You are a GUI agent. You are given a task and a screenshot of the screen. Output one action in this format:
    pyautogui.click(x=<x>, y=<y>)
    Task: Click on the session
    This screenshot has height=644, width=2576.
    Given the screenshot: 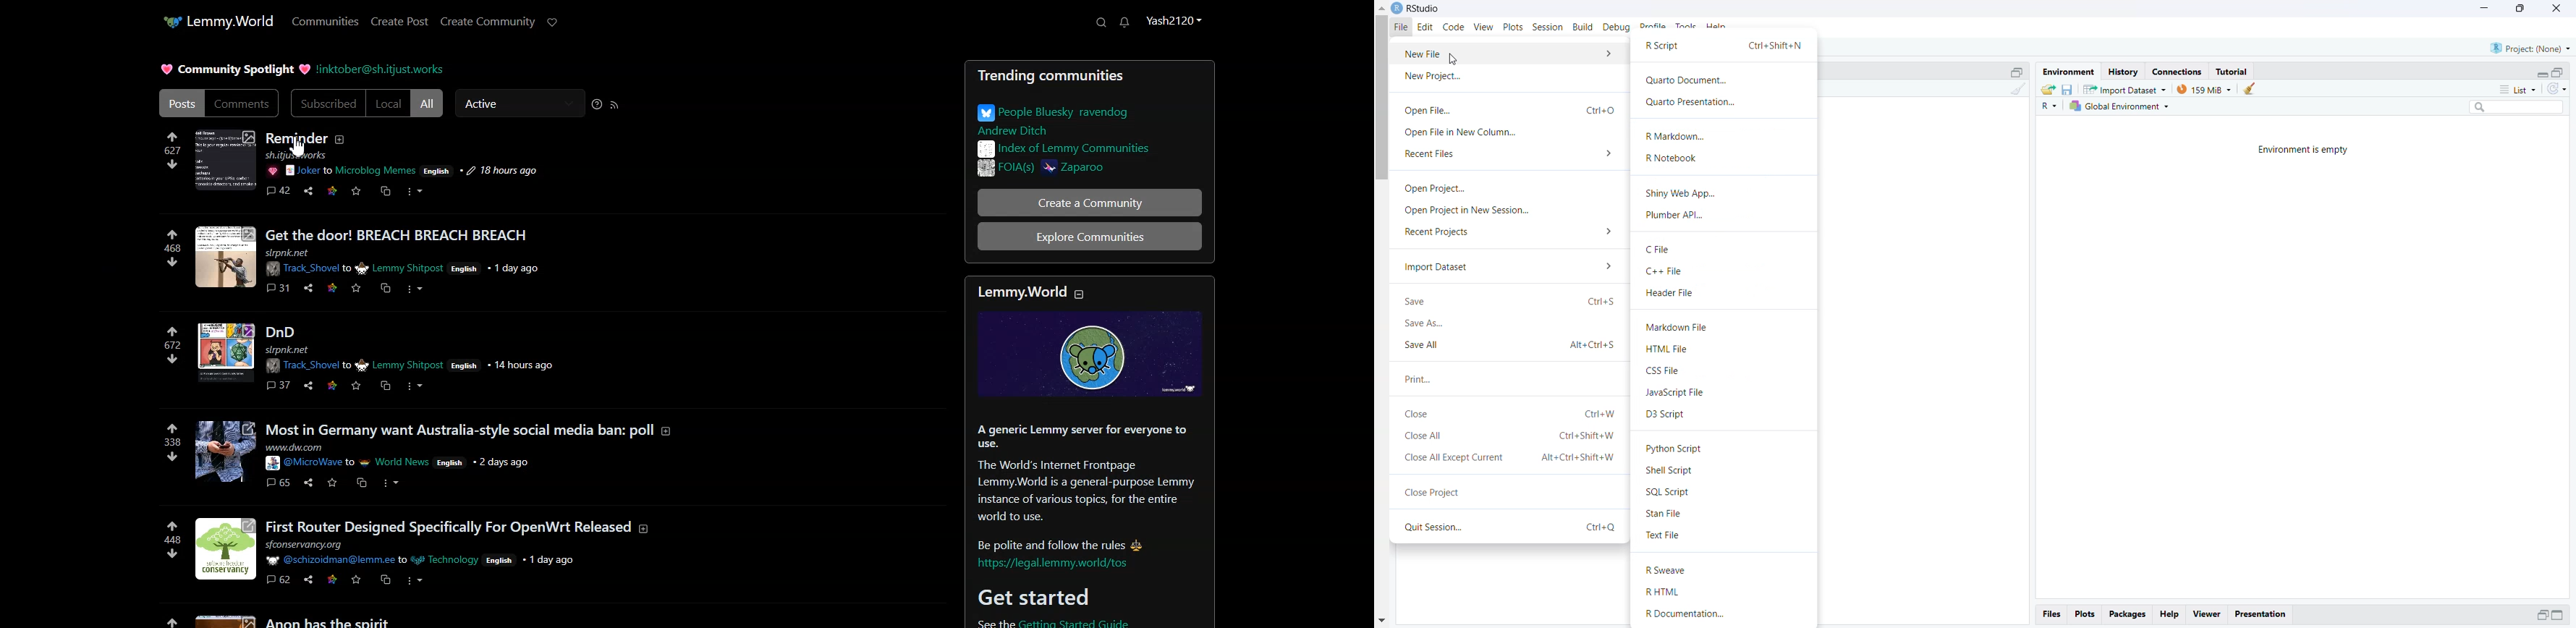 What is the action you would take?
    pyautogui.click(x=1548, y=28)
    